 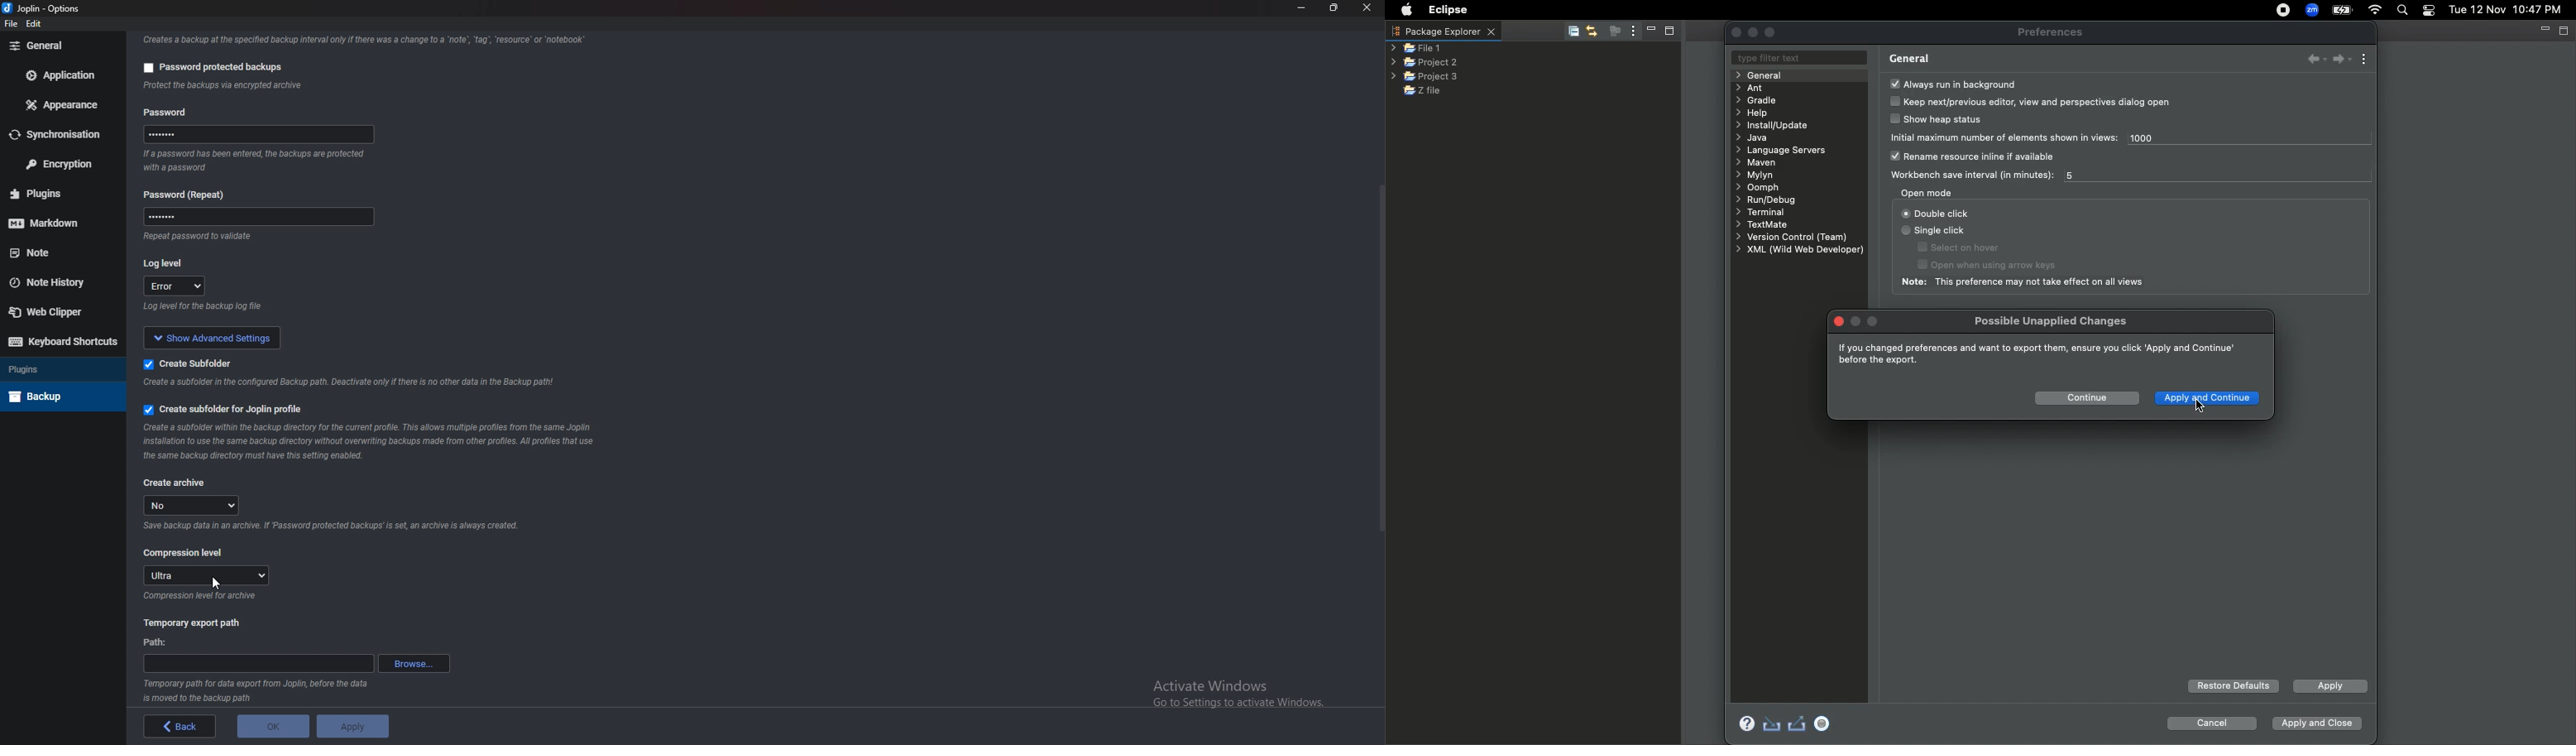 I want to click on create subfolder, so click(x=190, y=363).